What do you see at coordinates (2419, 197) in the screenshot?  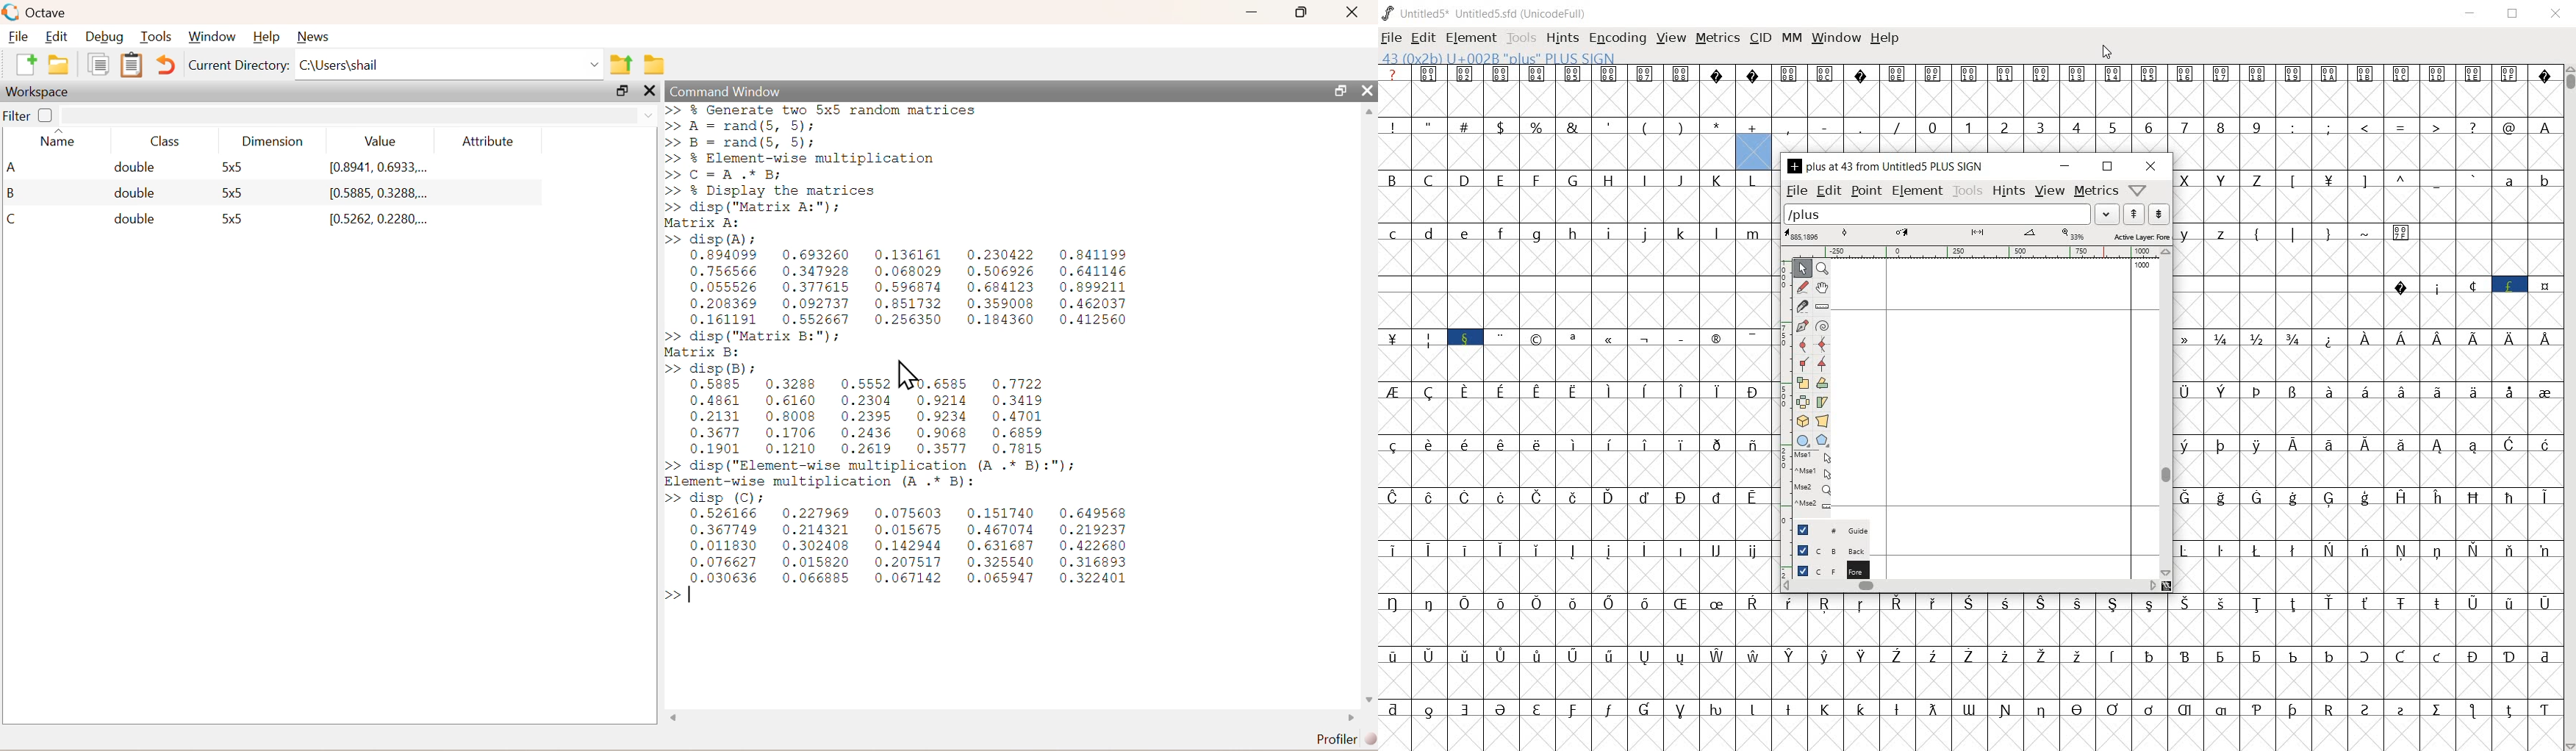 I see `special characters` at bounding box center [2419, 197].